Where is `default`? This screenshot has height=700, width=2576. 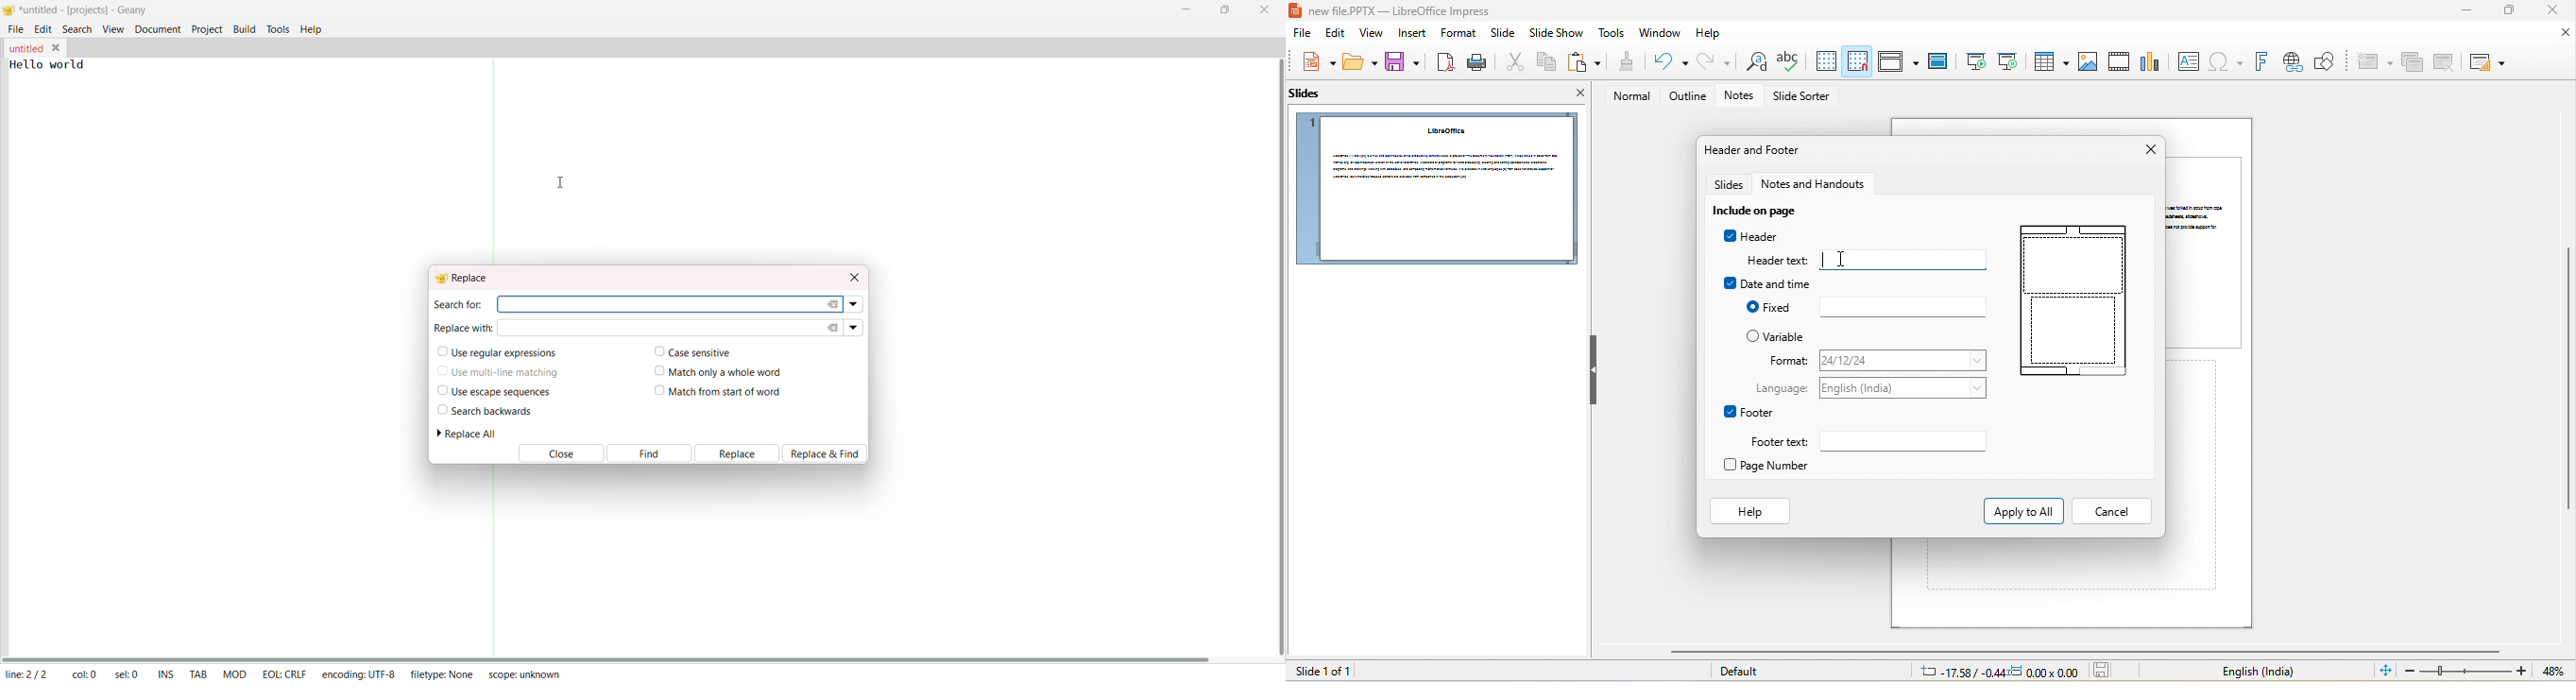 default is located at coordinates (1746, 673).